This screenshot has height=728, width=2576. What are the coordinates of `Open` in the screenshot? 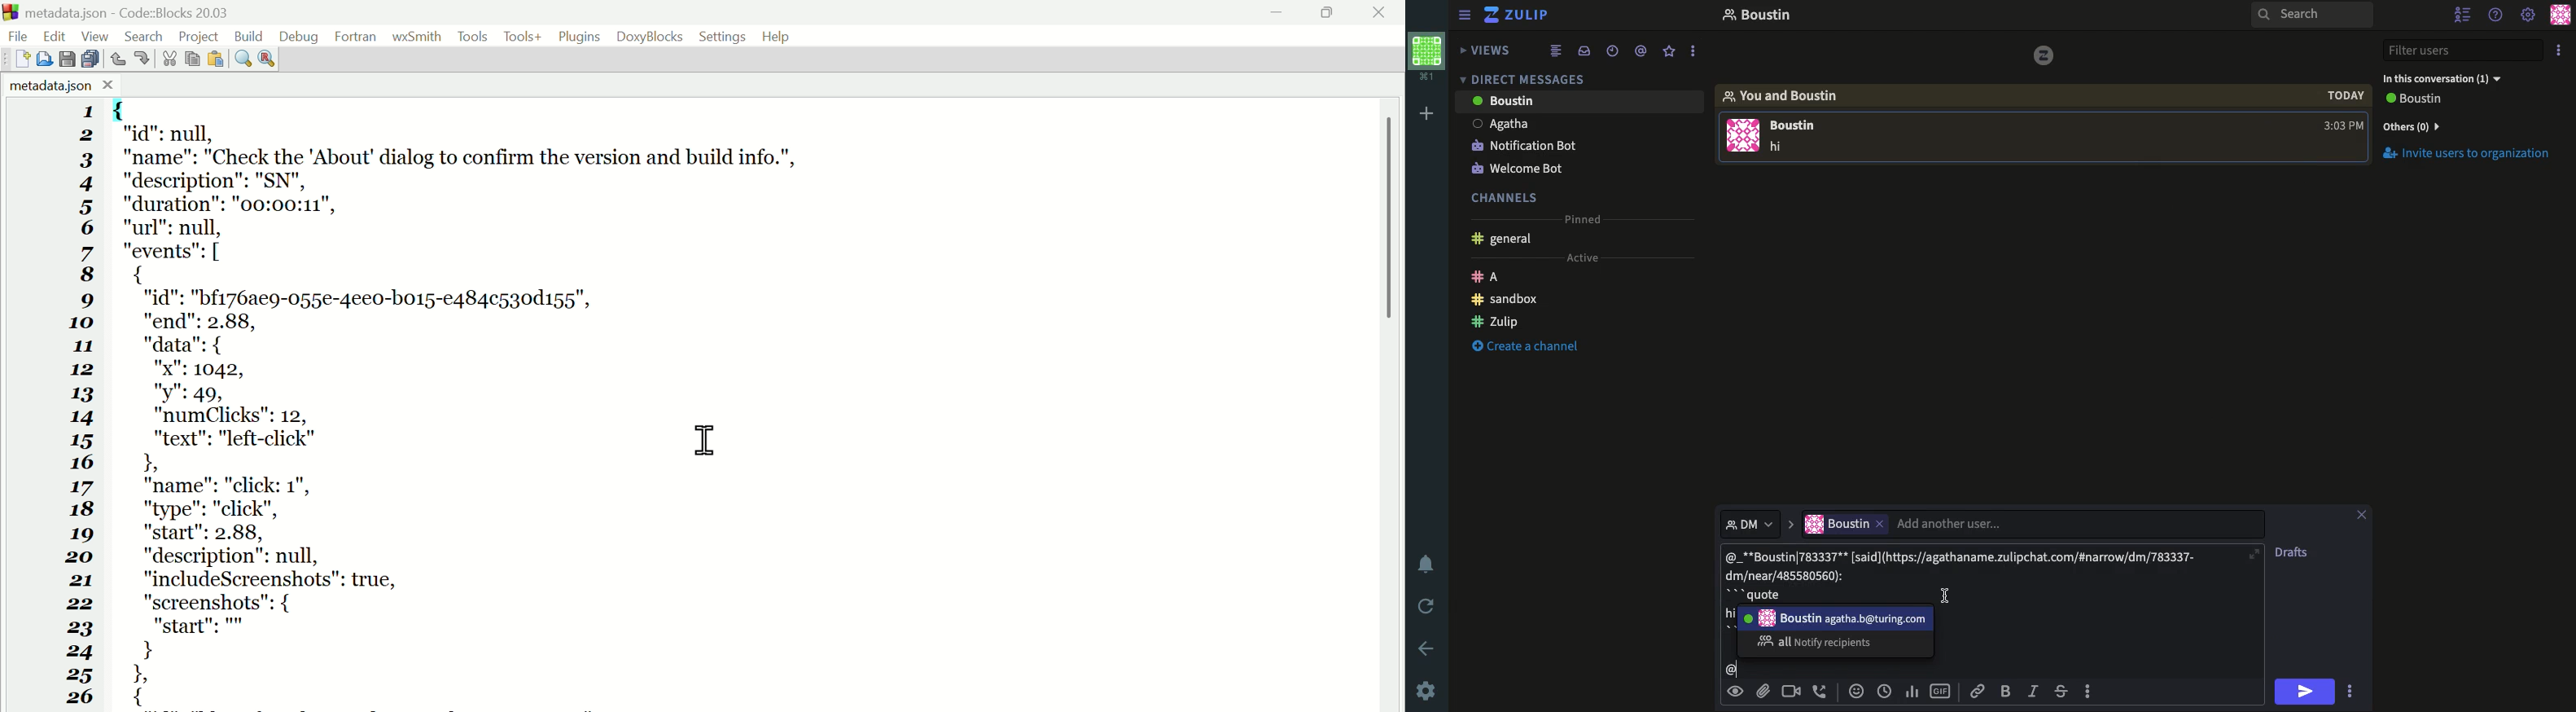 It's located at (47, 57).